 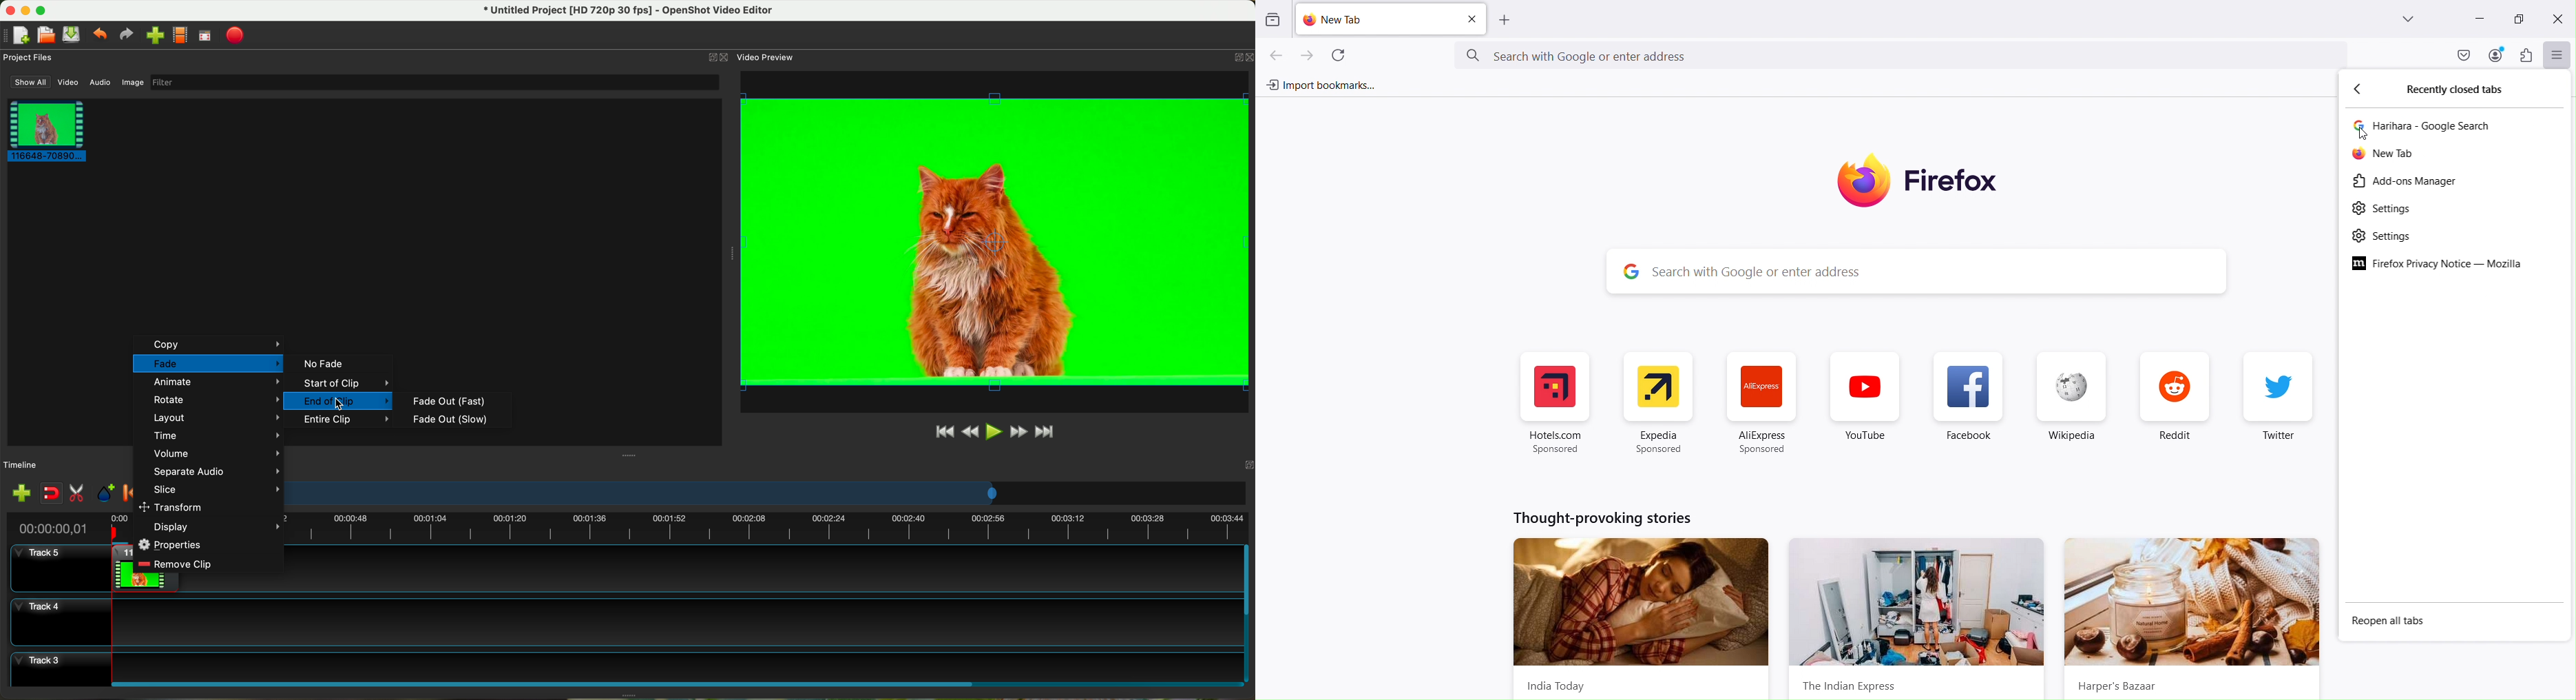 What do you see at coordinates (2410, 19) in the screenshot?
I see `List all tabs` at bounding box center [2410, 19].